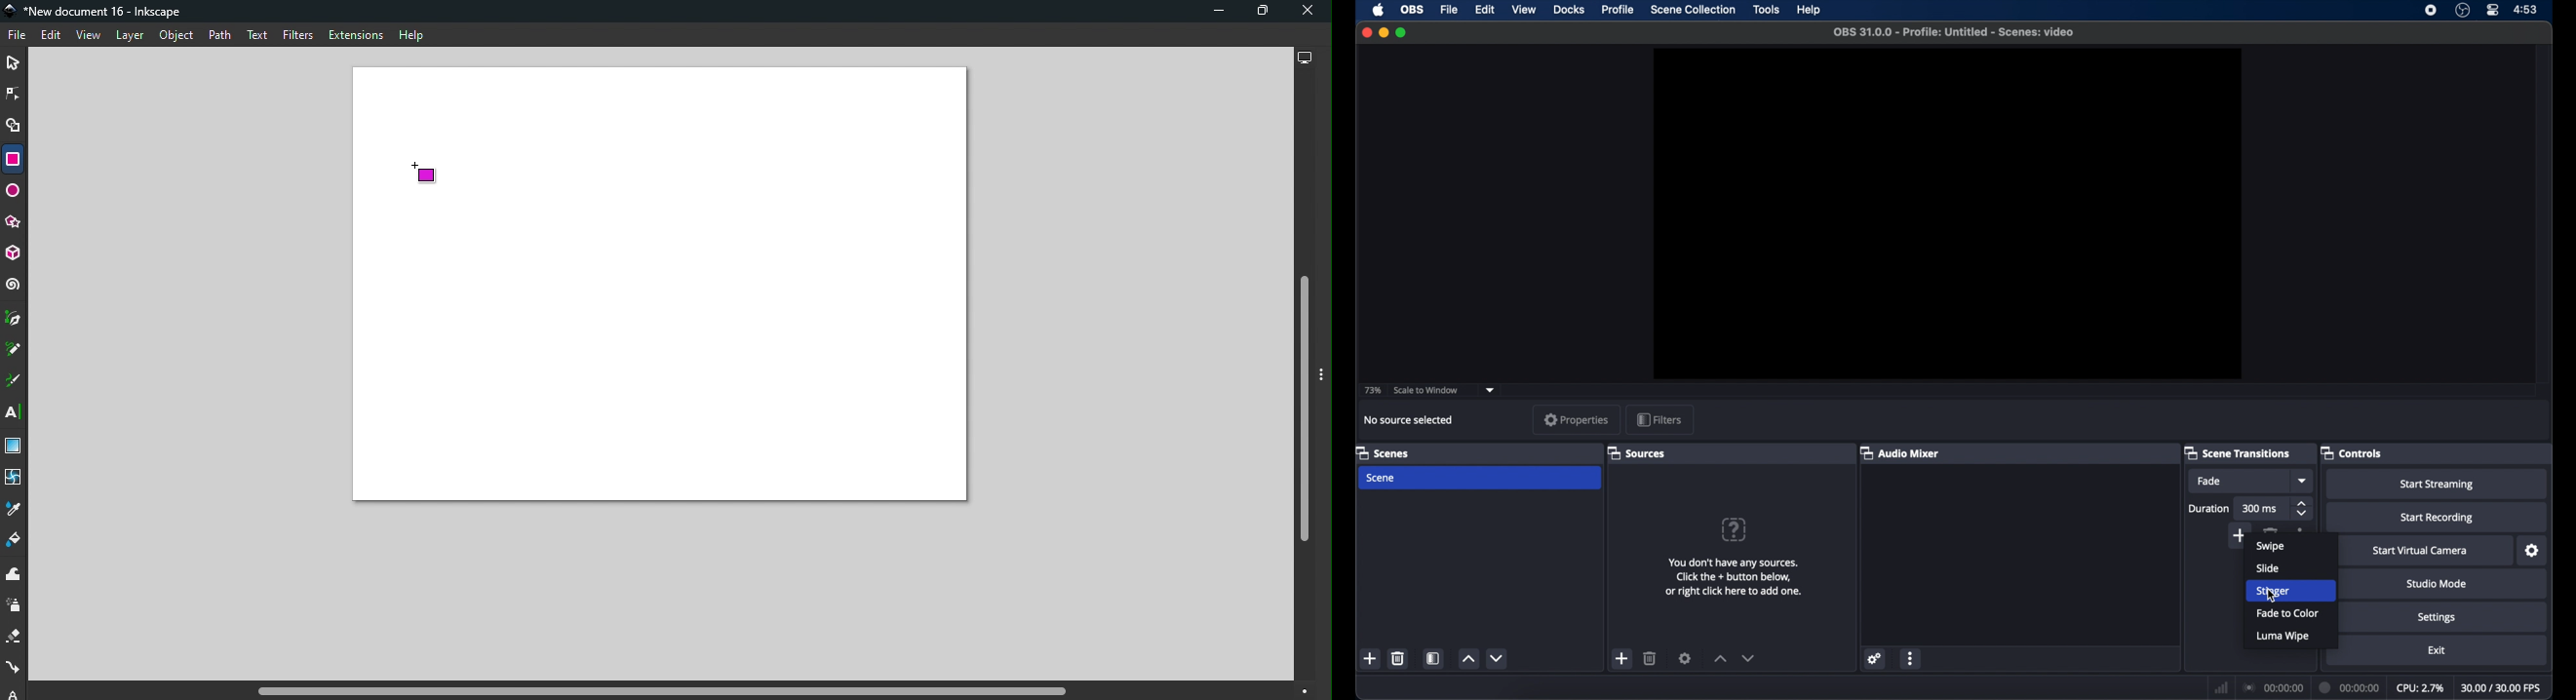  I want to click on info, so click(1736, 577).